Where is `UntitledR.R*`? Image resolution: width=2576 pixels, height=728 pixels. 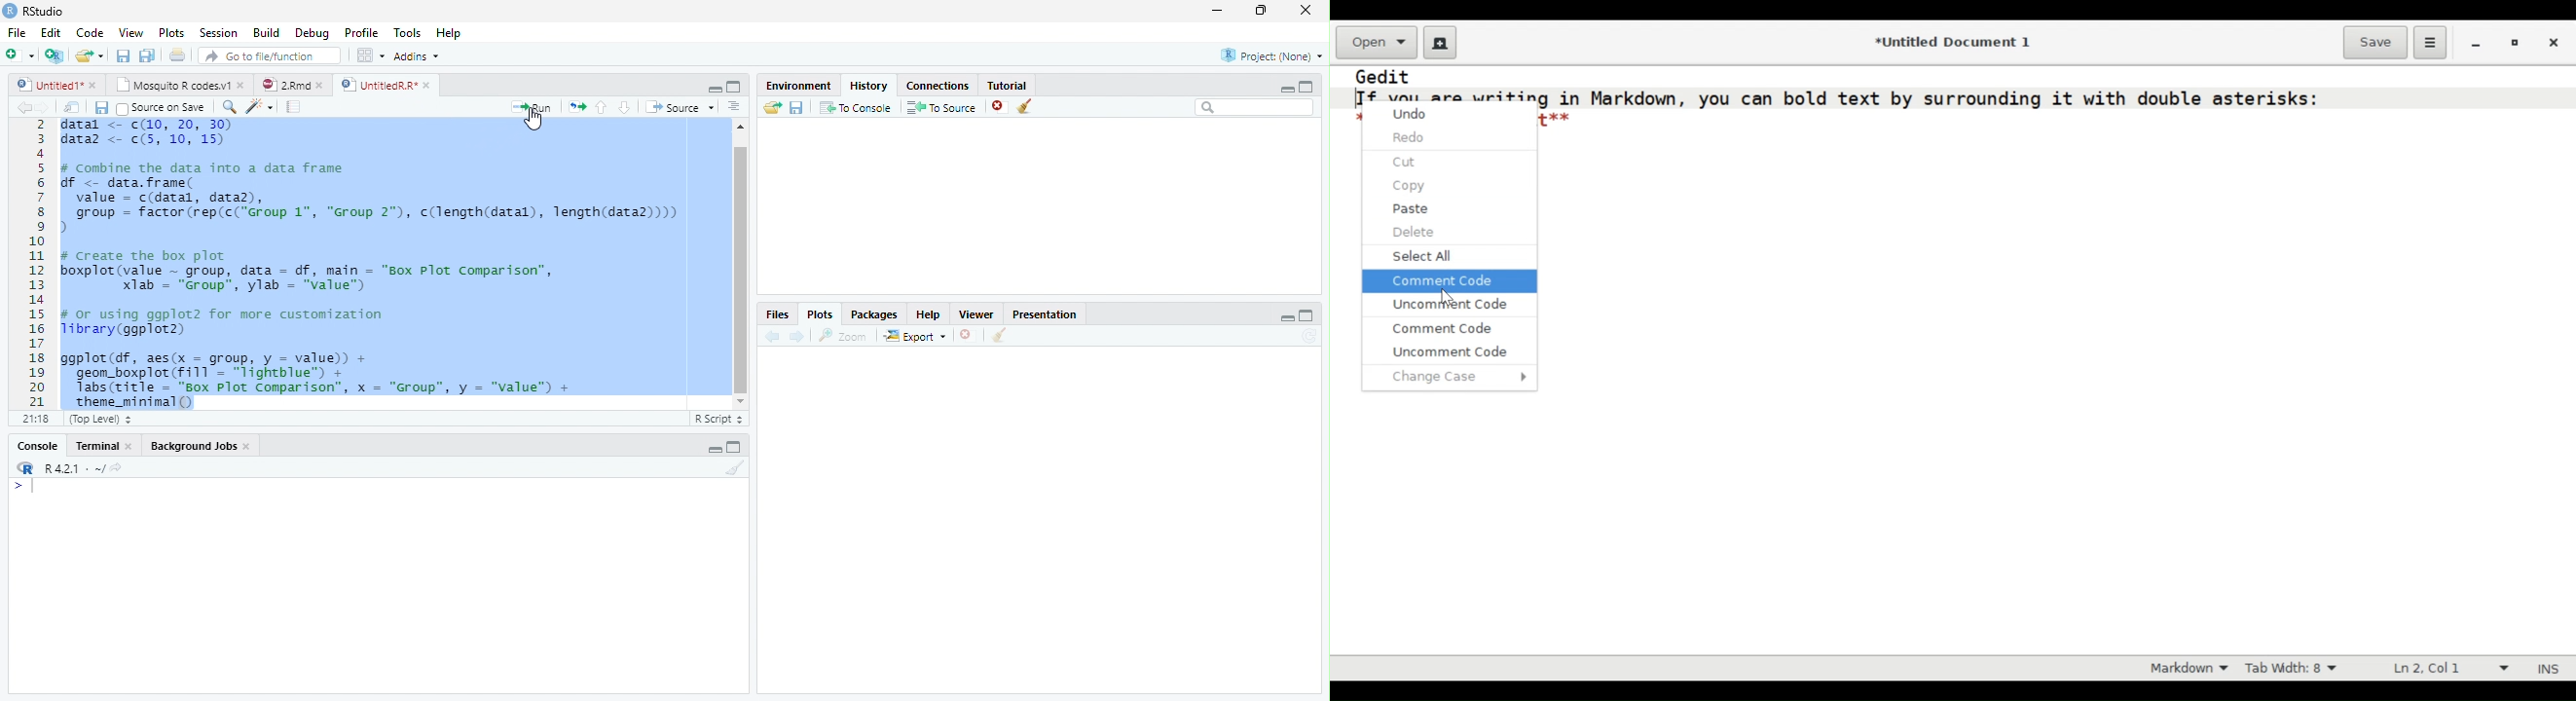
UntitledR.R* is located at coordinates (378, 86).